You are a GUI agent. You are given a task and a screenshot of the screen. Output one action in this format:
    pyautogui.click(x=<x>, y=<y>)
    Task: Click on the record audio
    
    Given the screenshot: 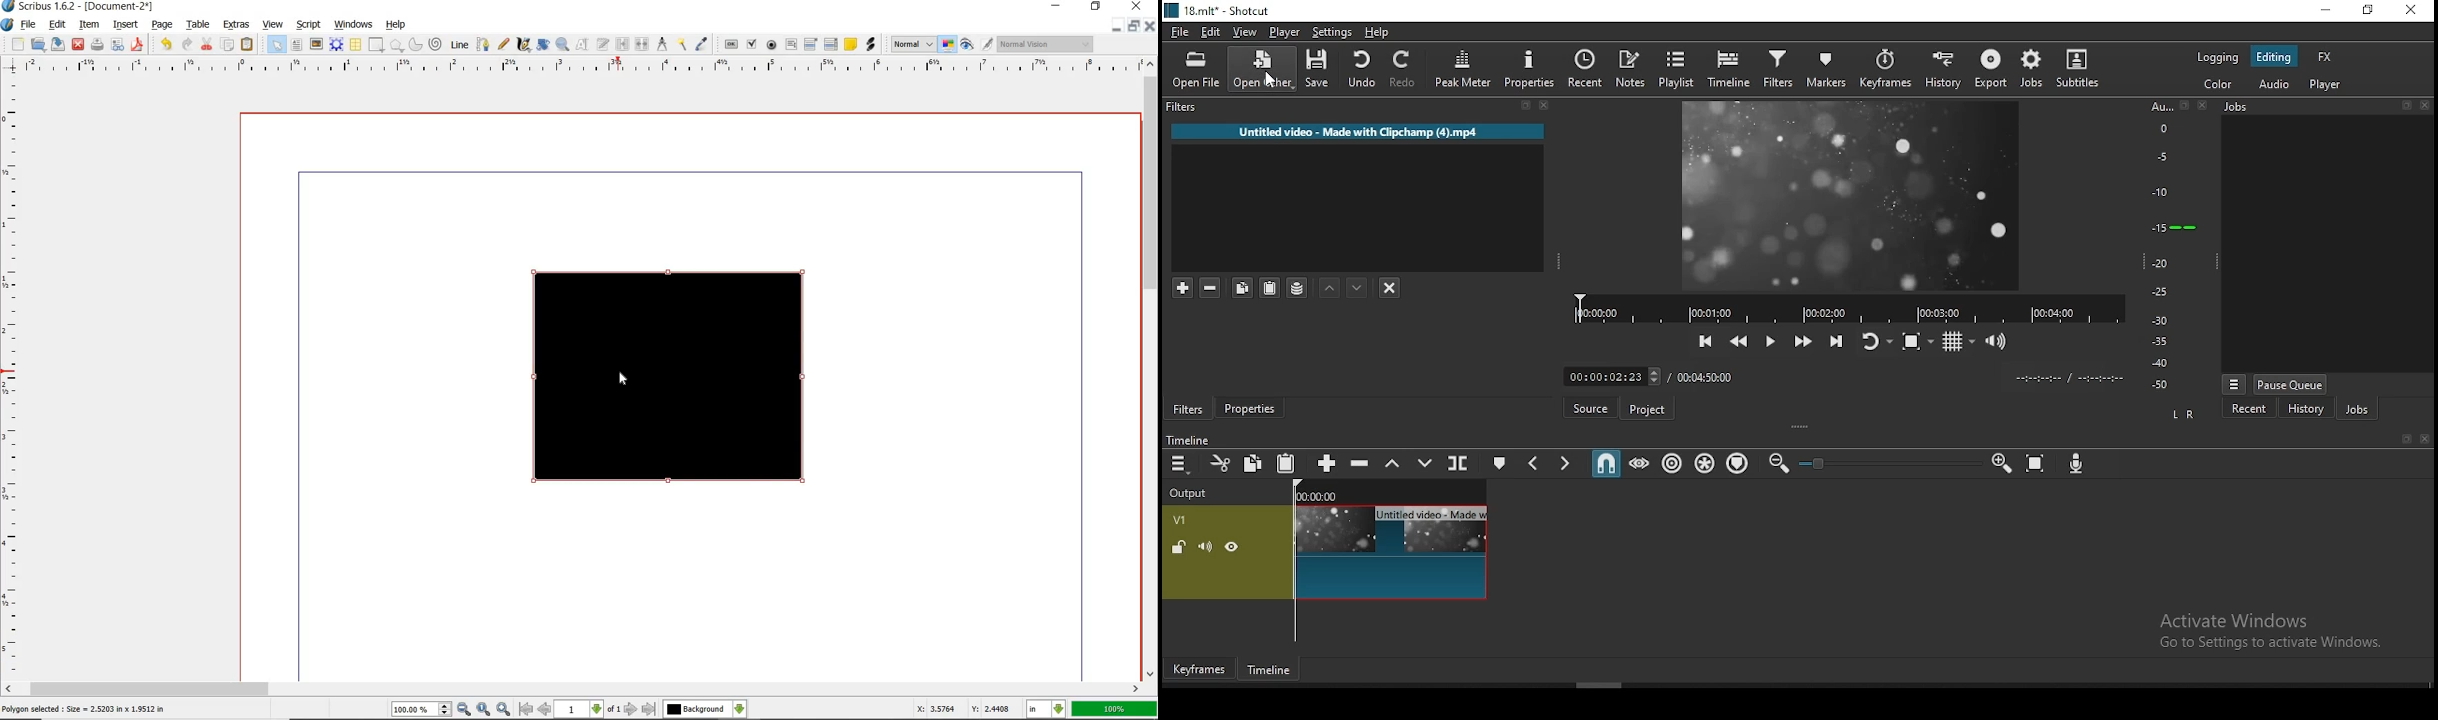 What is the action you would take?
    pyautogui.click(x=2077, y=466)
    